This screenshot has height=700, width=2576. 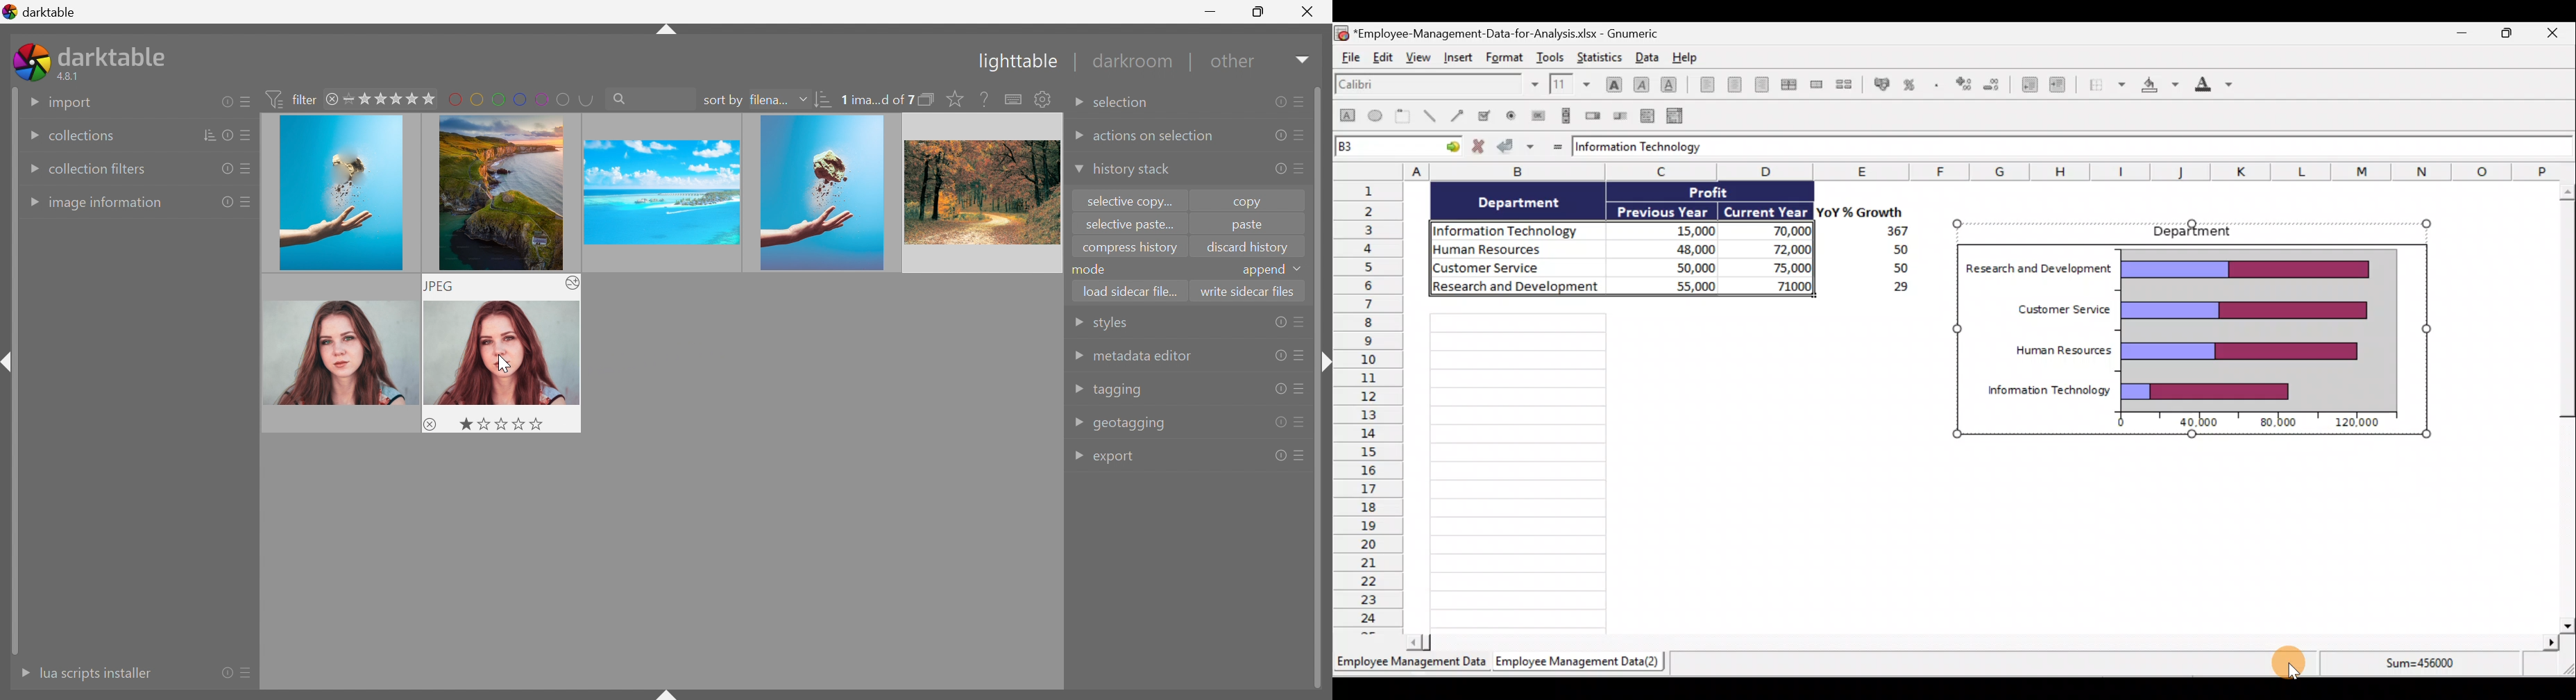 What do you see at coordinates (226, 101) in the screenshot?
I see `reset` at bounding box center [226, 101].